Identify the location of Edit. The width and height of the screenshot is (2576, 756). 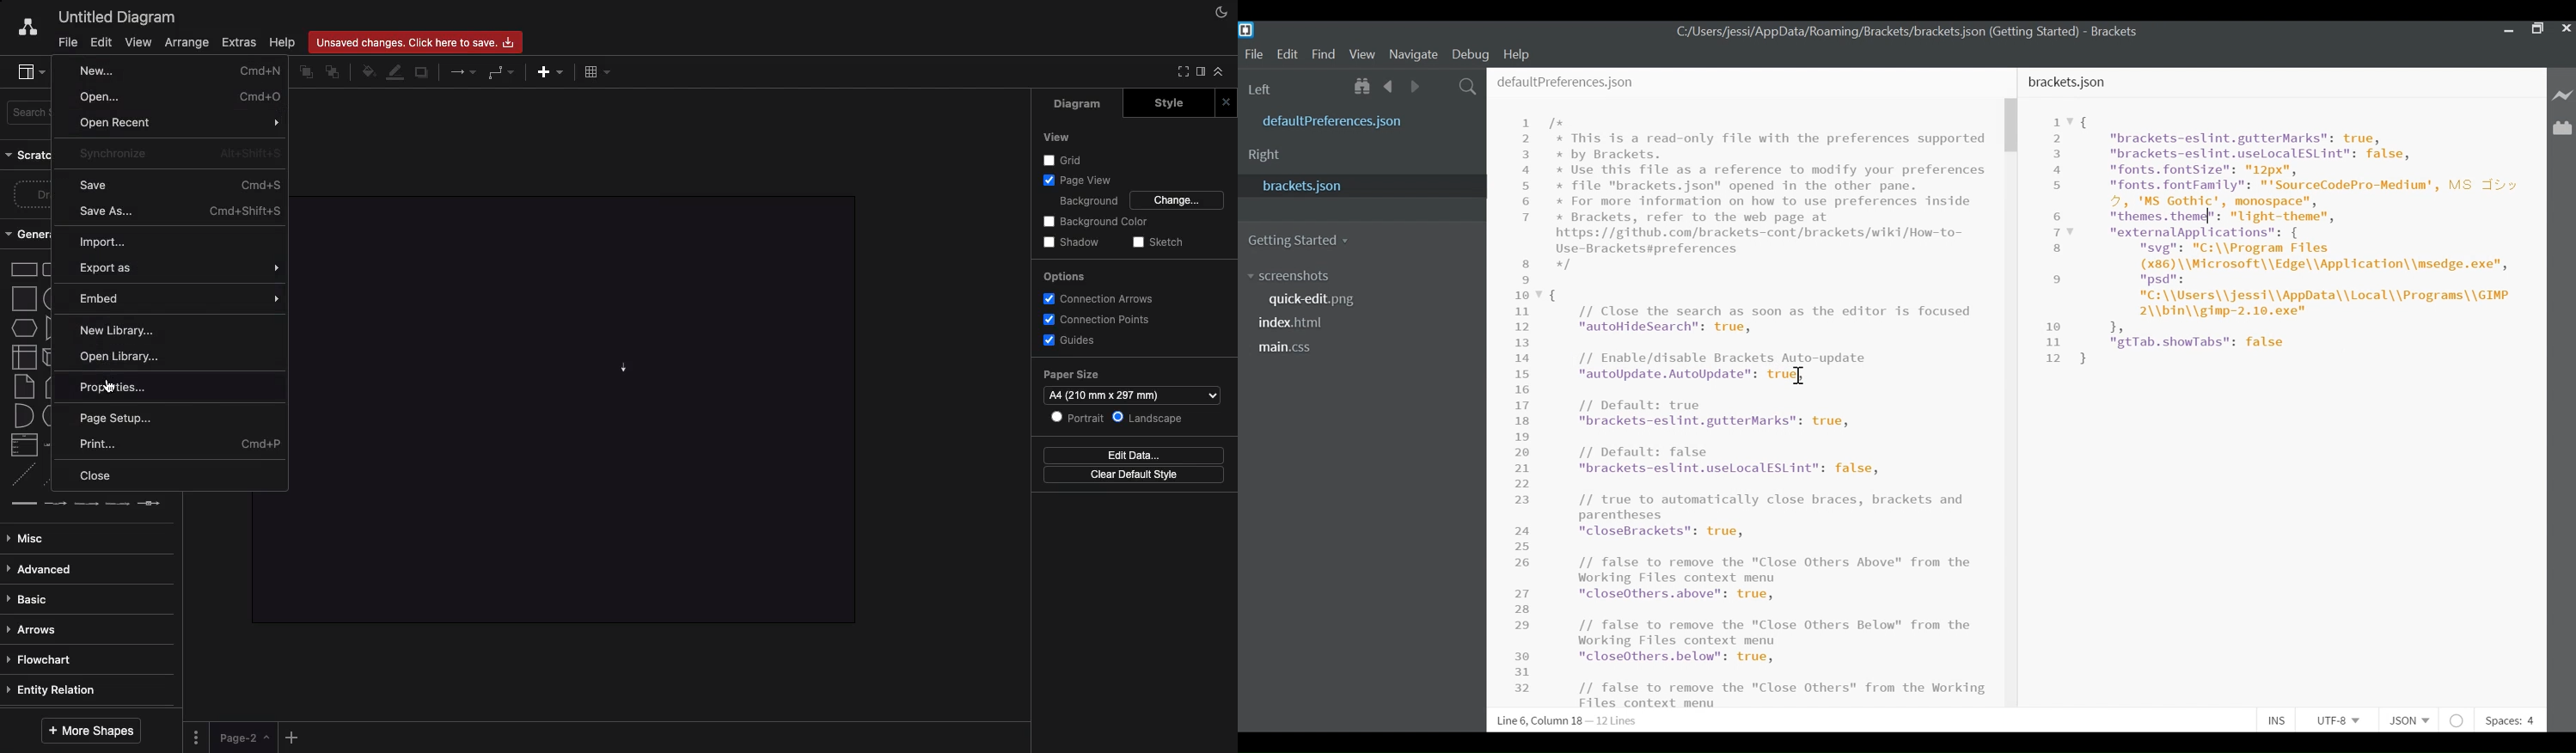
(102, 42).